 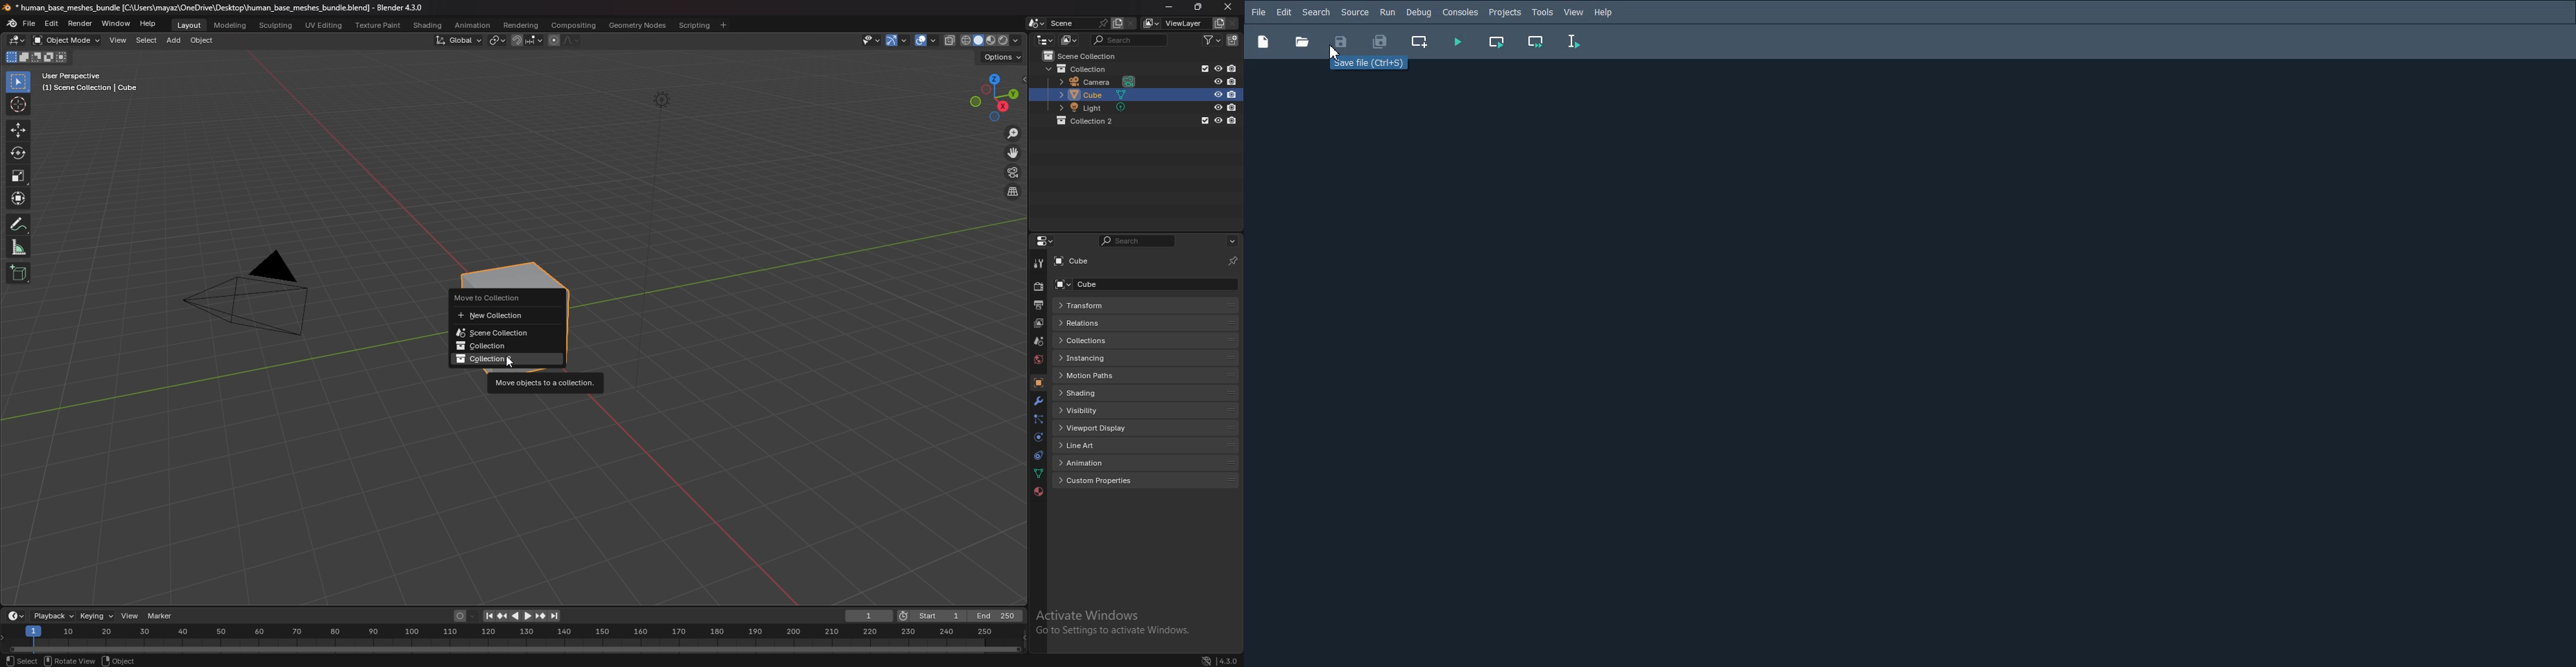 I want to click on view, so click(x=1574, y=12).